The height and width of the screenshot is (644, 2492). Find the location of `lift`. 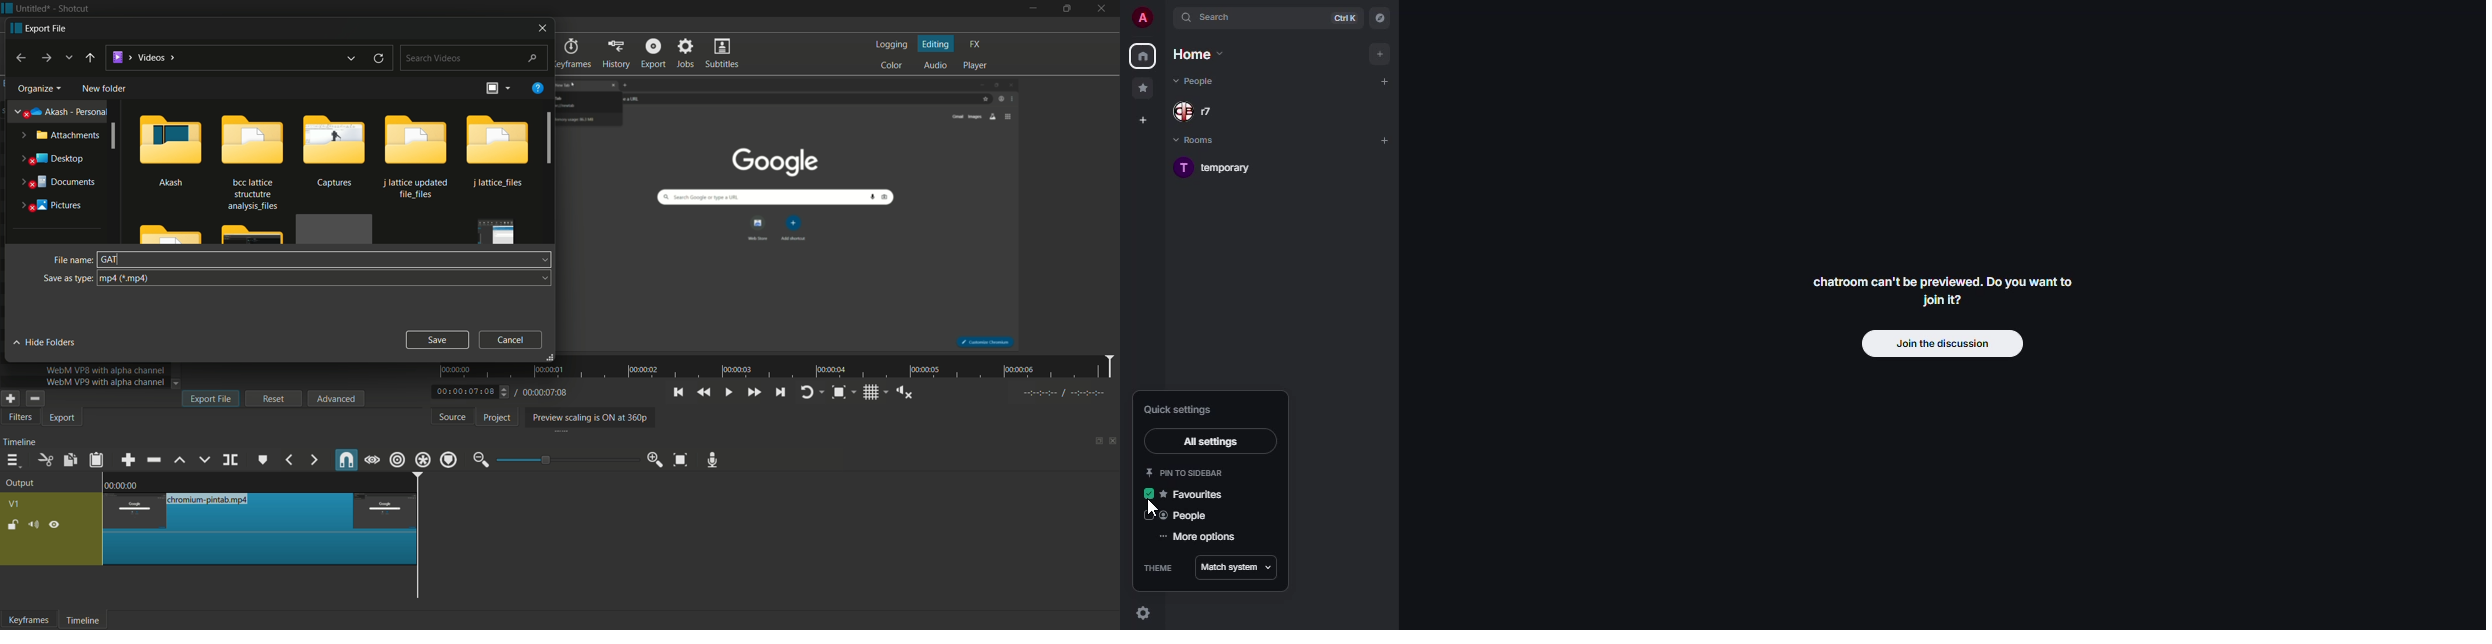

lift is located at coordinates (181, 461).